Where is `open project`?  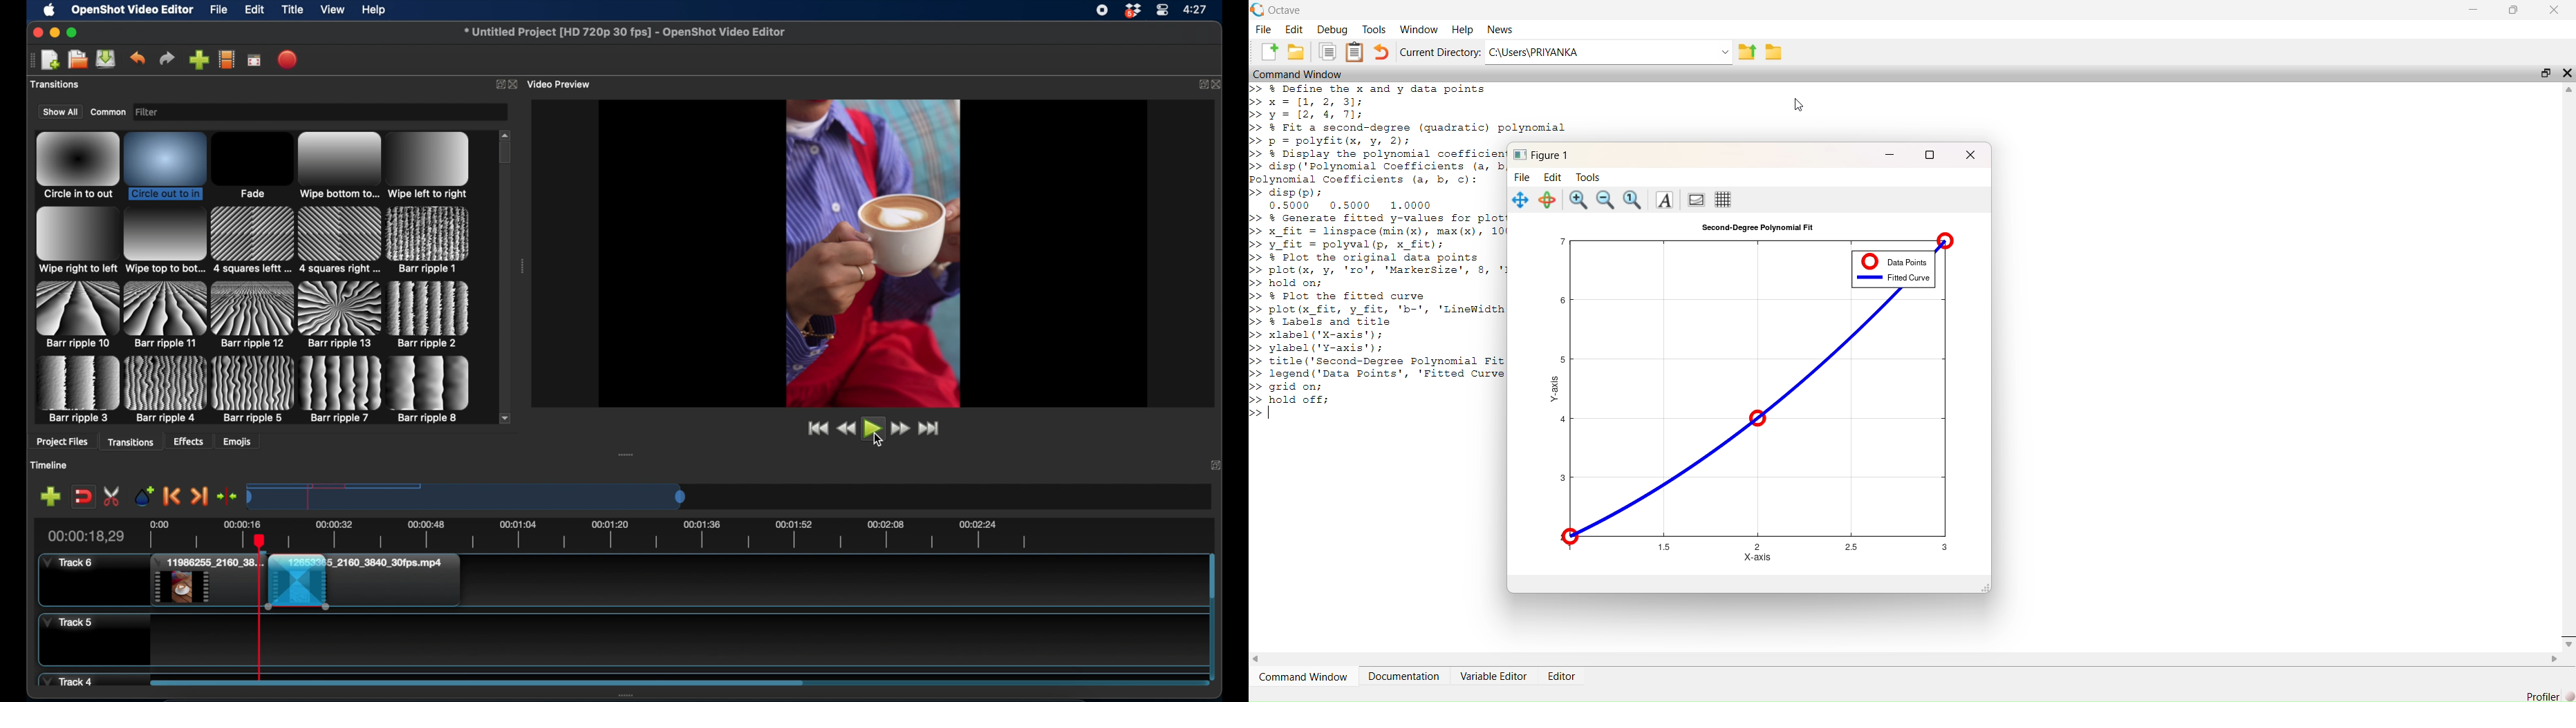 open project is located at coordinates (50, 60).